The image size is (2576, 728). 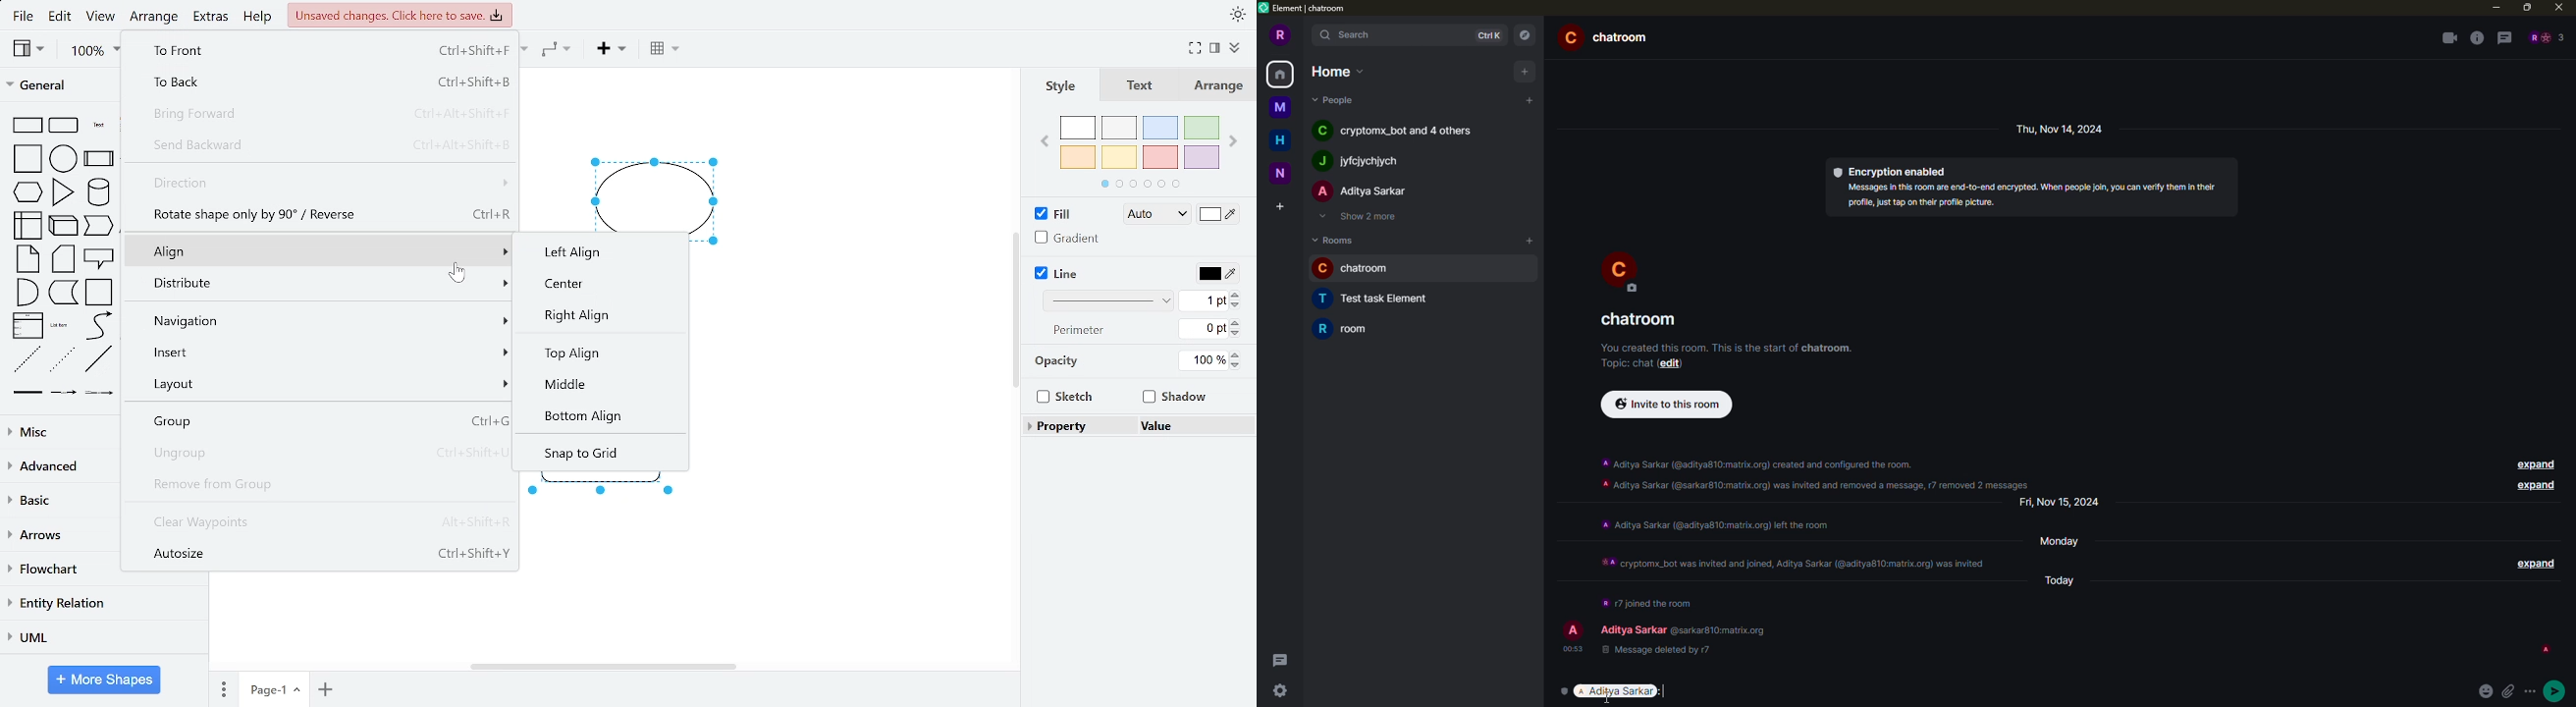 What do you see at coordinates (64, 158) in the screenshot?
I see `circle` at bounding box center [64, 158].